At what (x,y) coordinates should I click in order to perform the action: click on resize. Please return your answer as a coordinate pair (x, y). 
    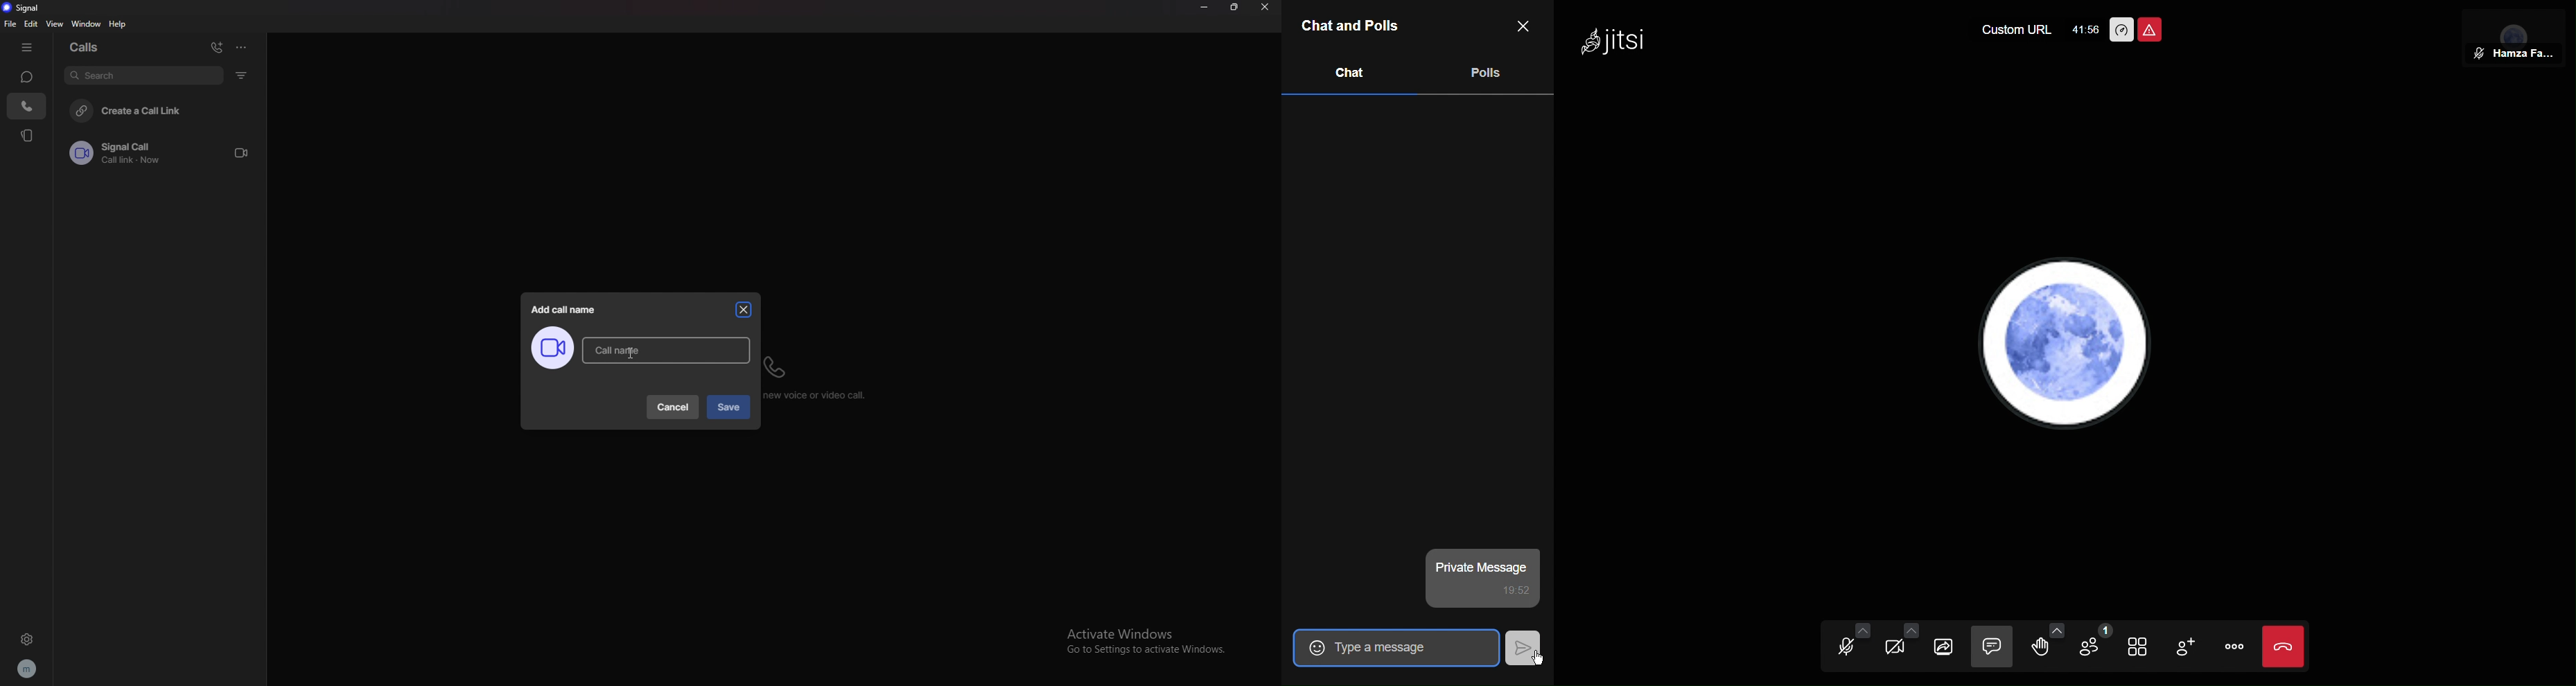
    Looking at the image, I should click on (1234, 7).